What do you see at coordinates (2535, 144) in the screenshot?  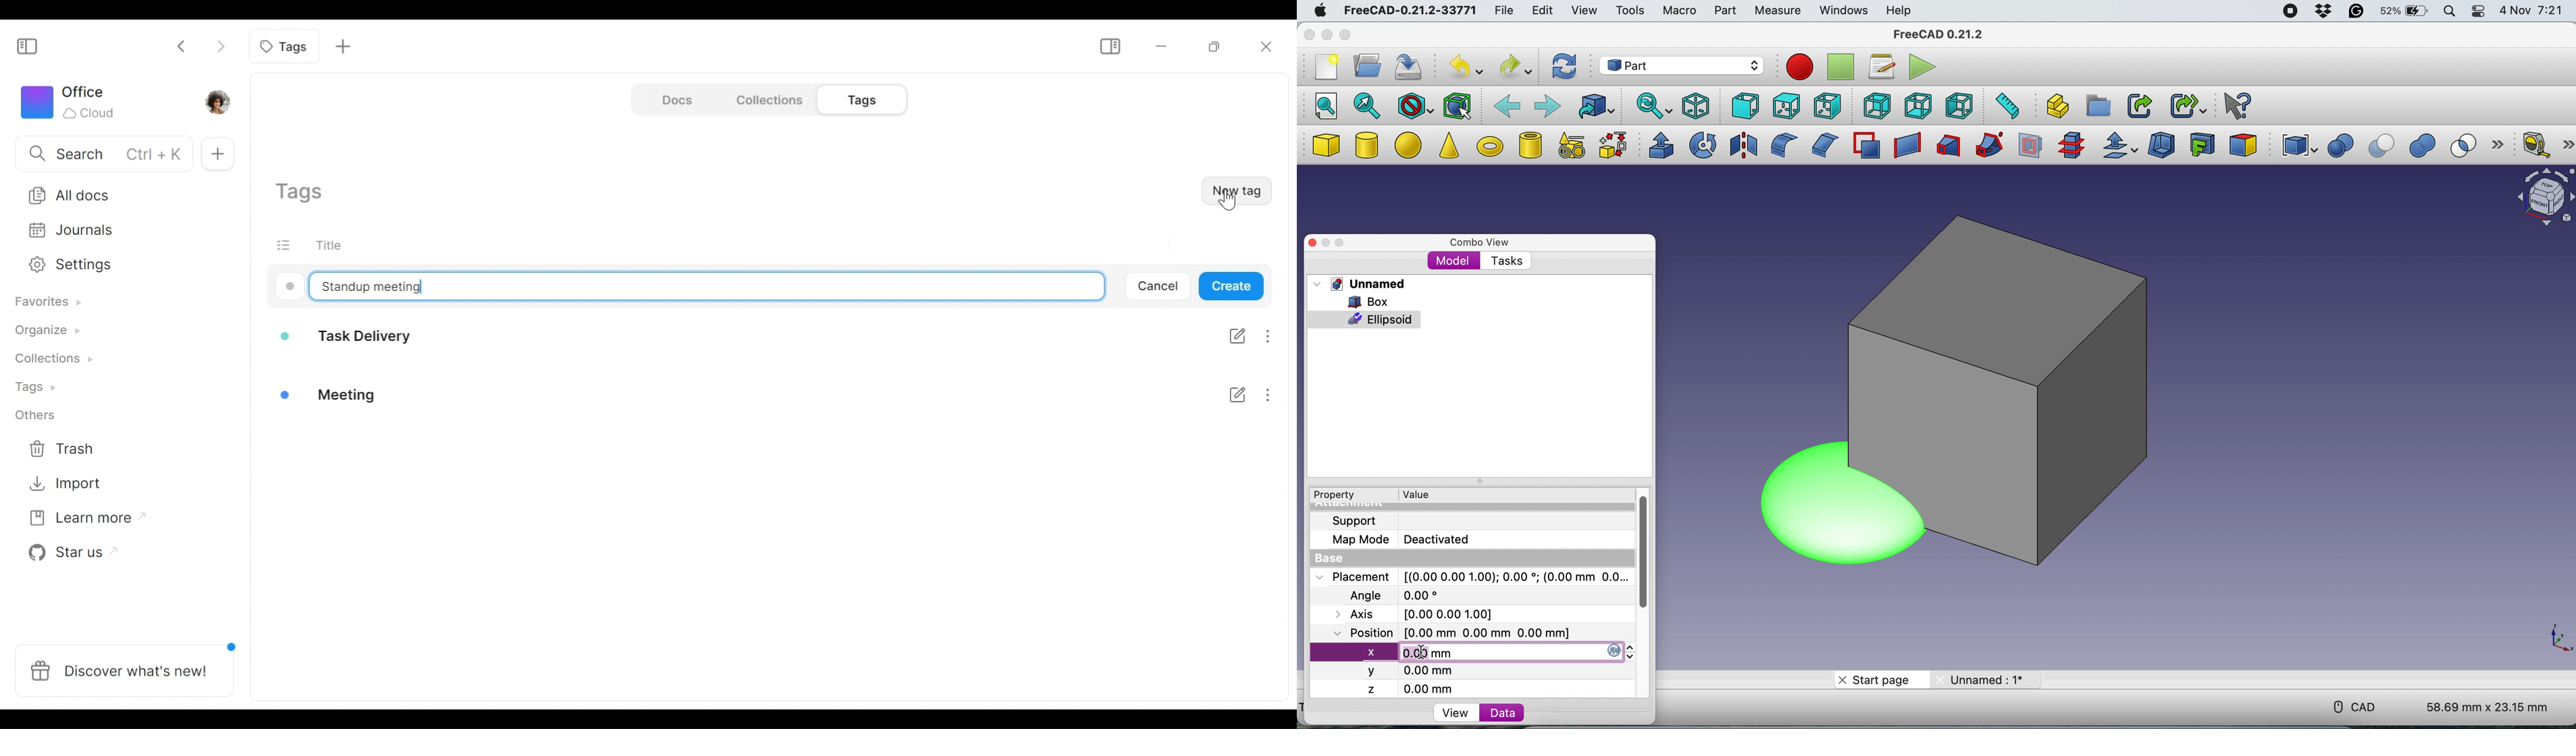 I see `measure linear` at bounding box center [2535, 144].